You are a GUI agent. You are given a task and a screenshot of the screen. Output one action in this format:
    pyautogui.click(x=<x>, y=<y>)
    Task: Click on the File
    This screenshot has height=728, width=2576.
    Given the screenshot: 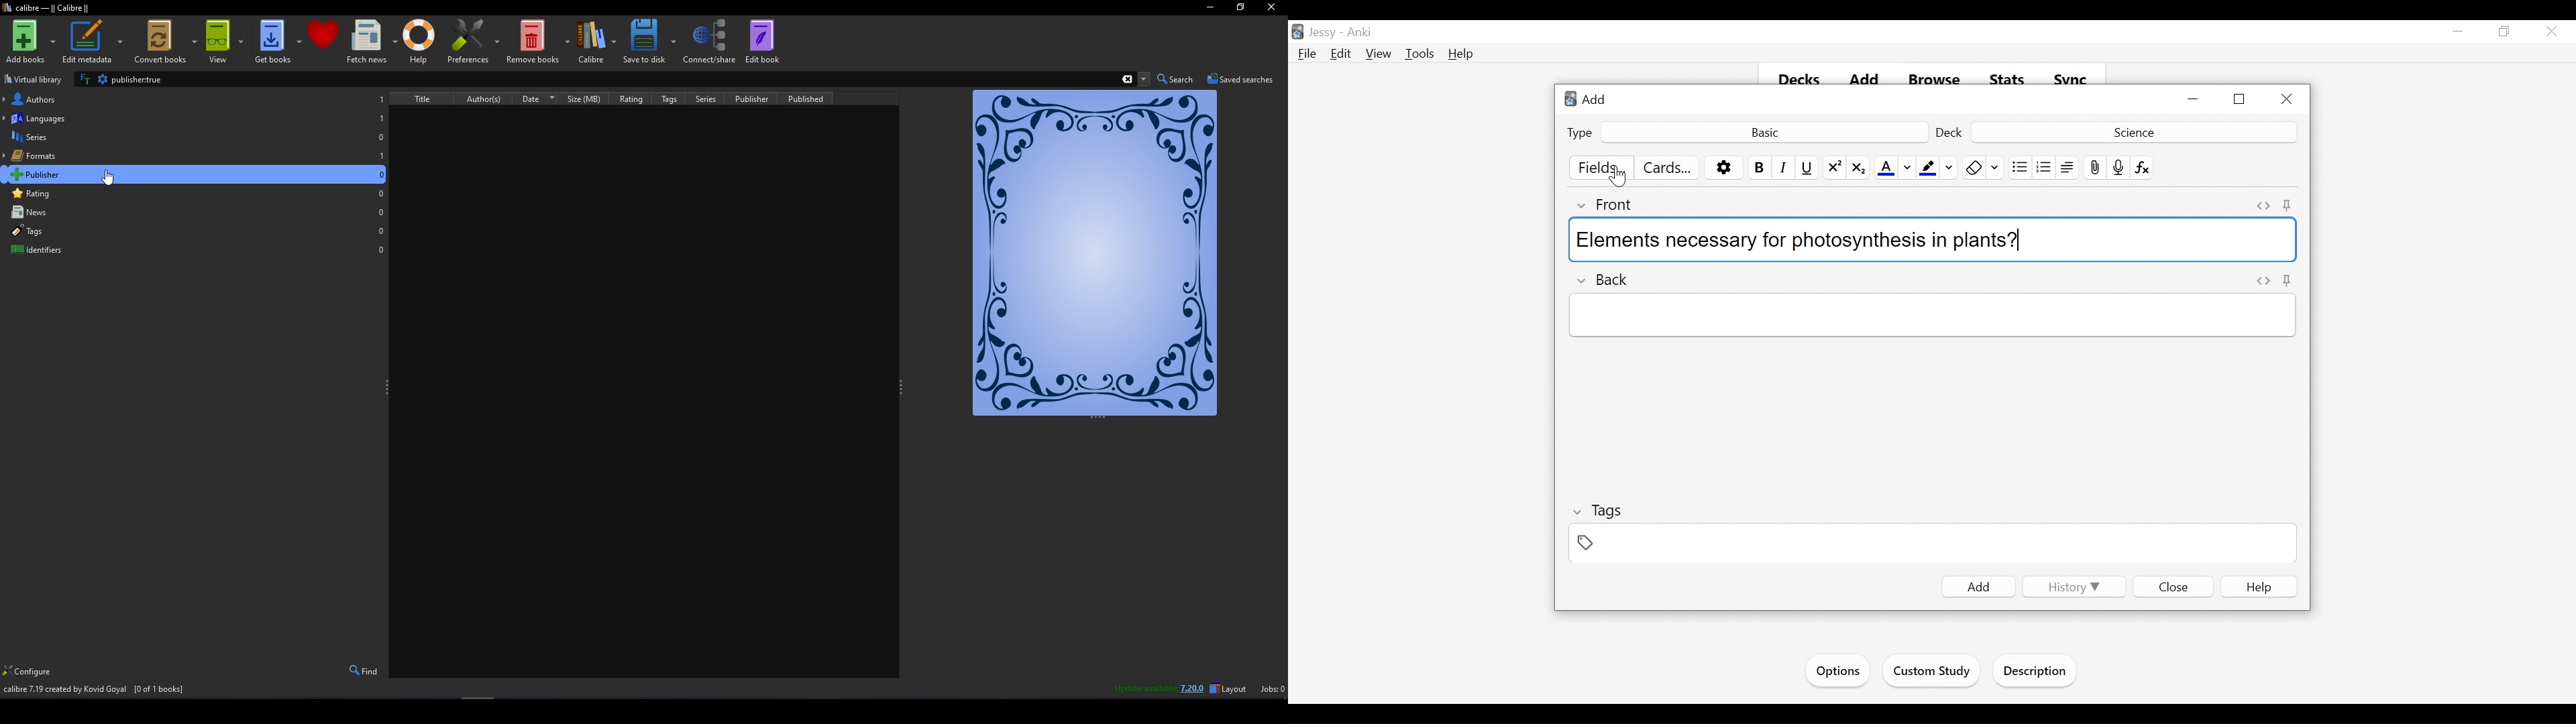 What is the action you would take?
    pyautogui.click(x=1307, y=54)
    